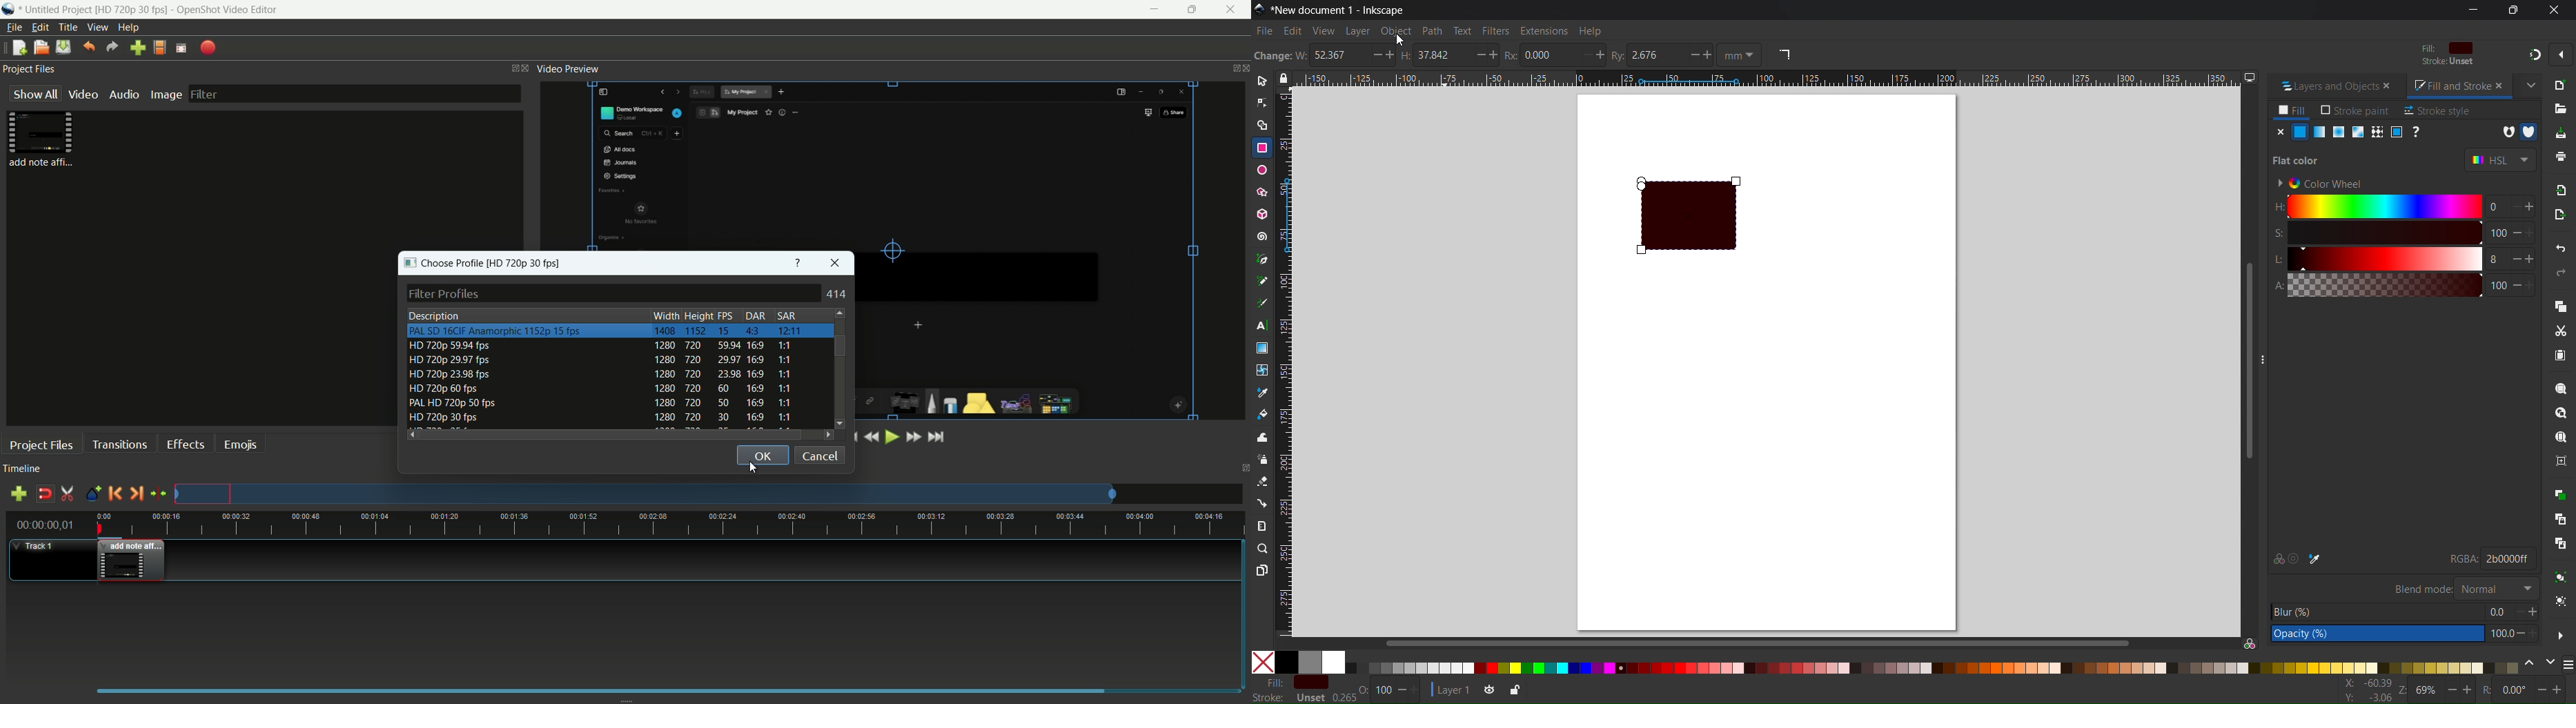  Describe the element at coordinates (2437, 110) in the screenshot. I see `Stroke style` at that location.